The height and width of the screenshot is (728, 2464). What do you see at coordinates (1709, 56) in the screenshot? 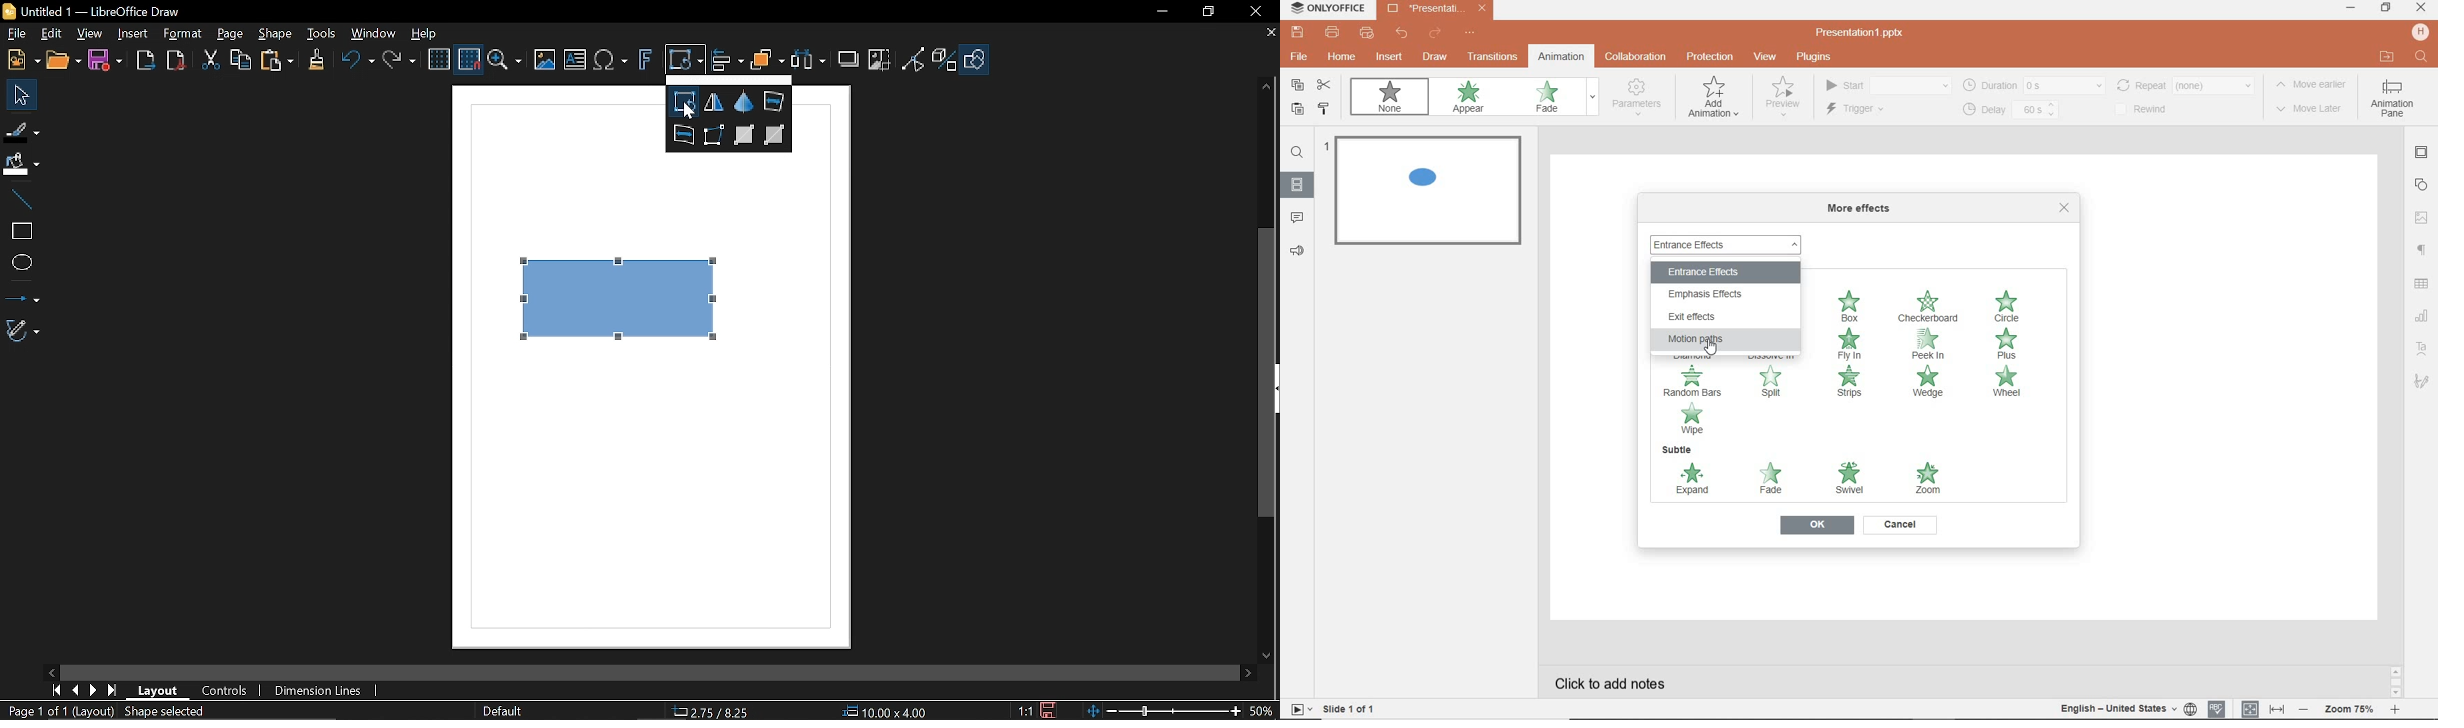
I see `protection` at bounding box center [1709, 56].